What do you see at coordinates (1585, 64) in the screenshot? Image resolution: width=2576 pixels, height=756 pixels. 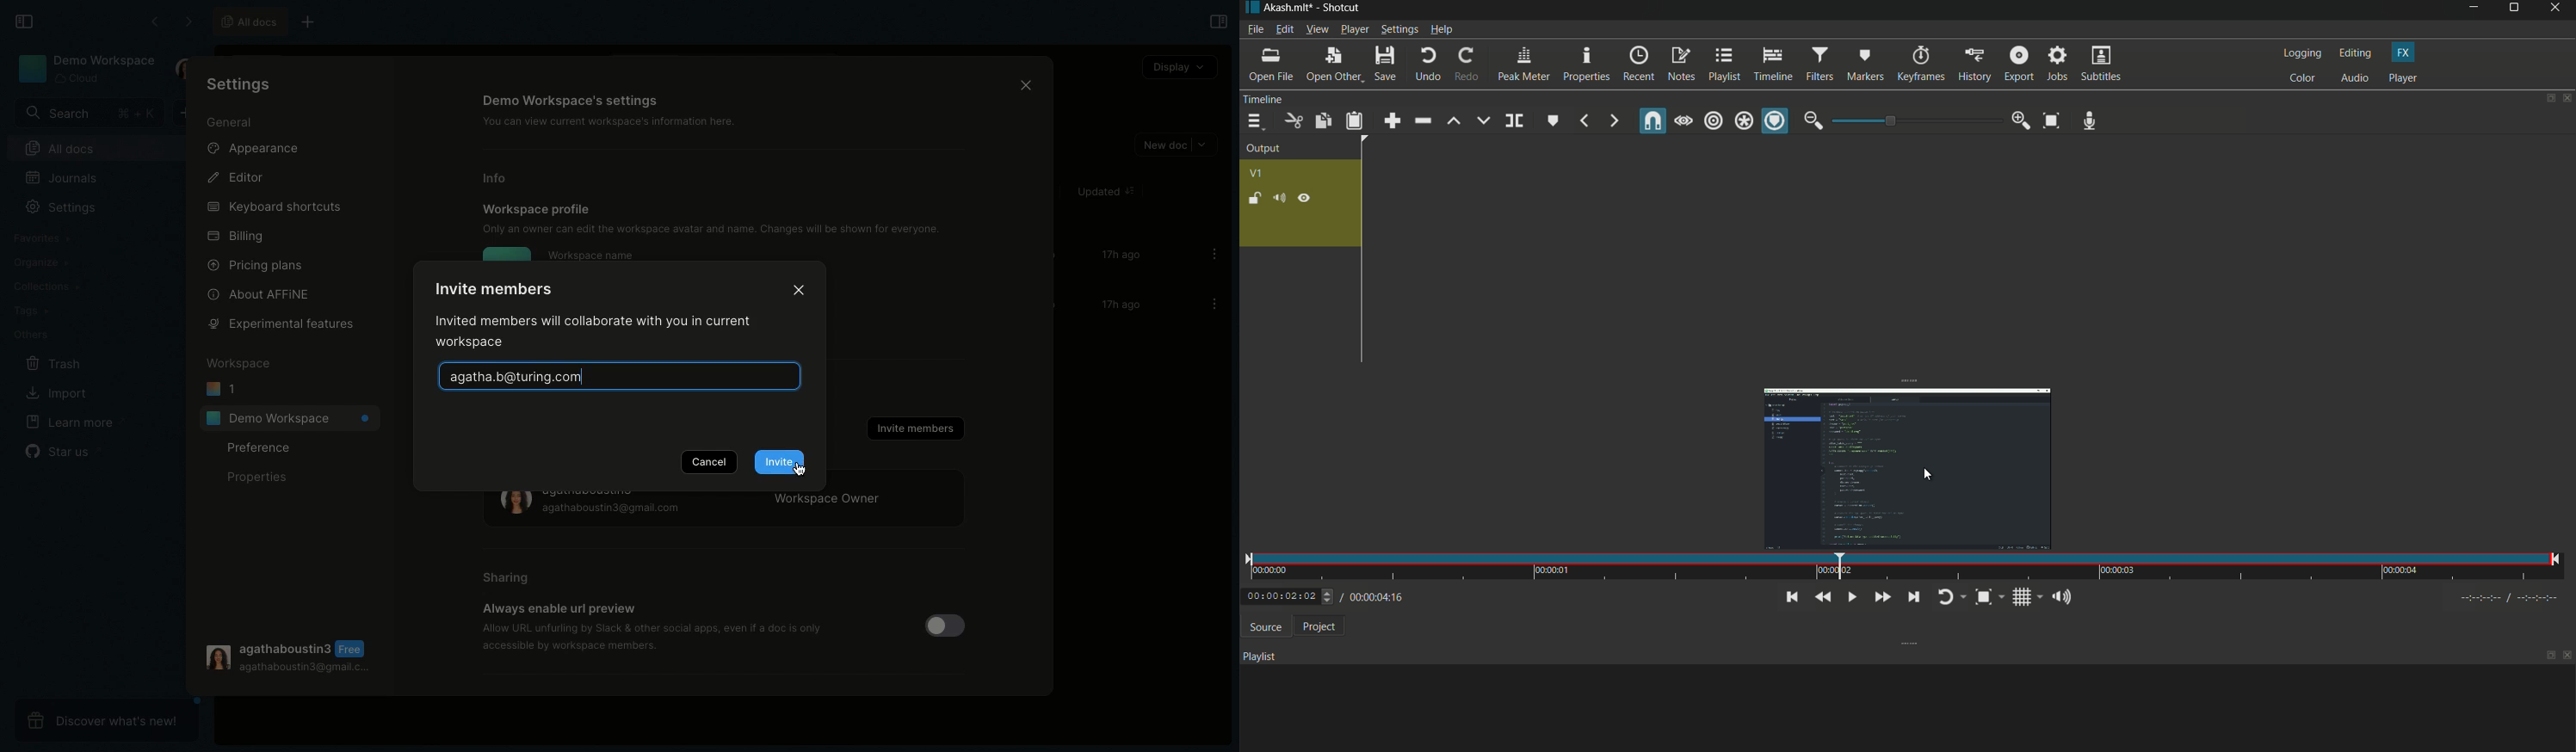 I see `properties` at bounding box center [1585, 64].